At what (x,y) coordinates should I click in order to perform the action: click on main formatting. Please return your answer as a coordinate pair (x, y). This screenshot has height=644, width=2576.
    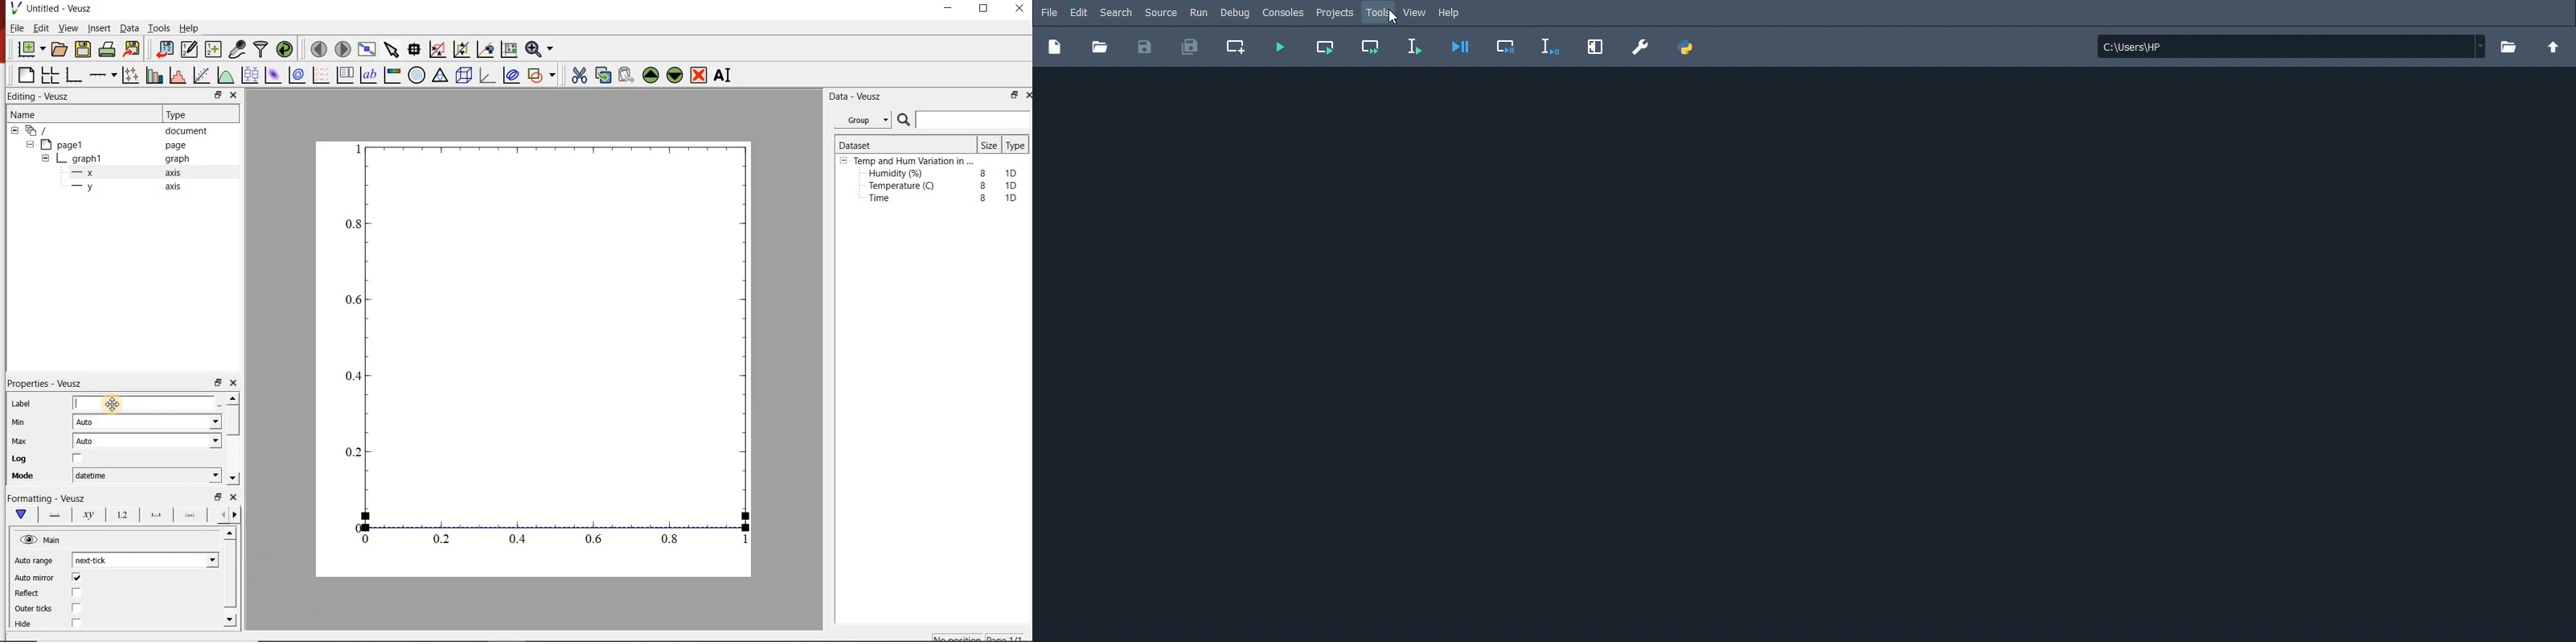
    Looking at the image, I should click on (22, 515).